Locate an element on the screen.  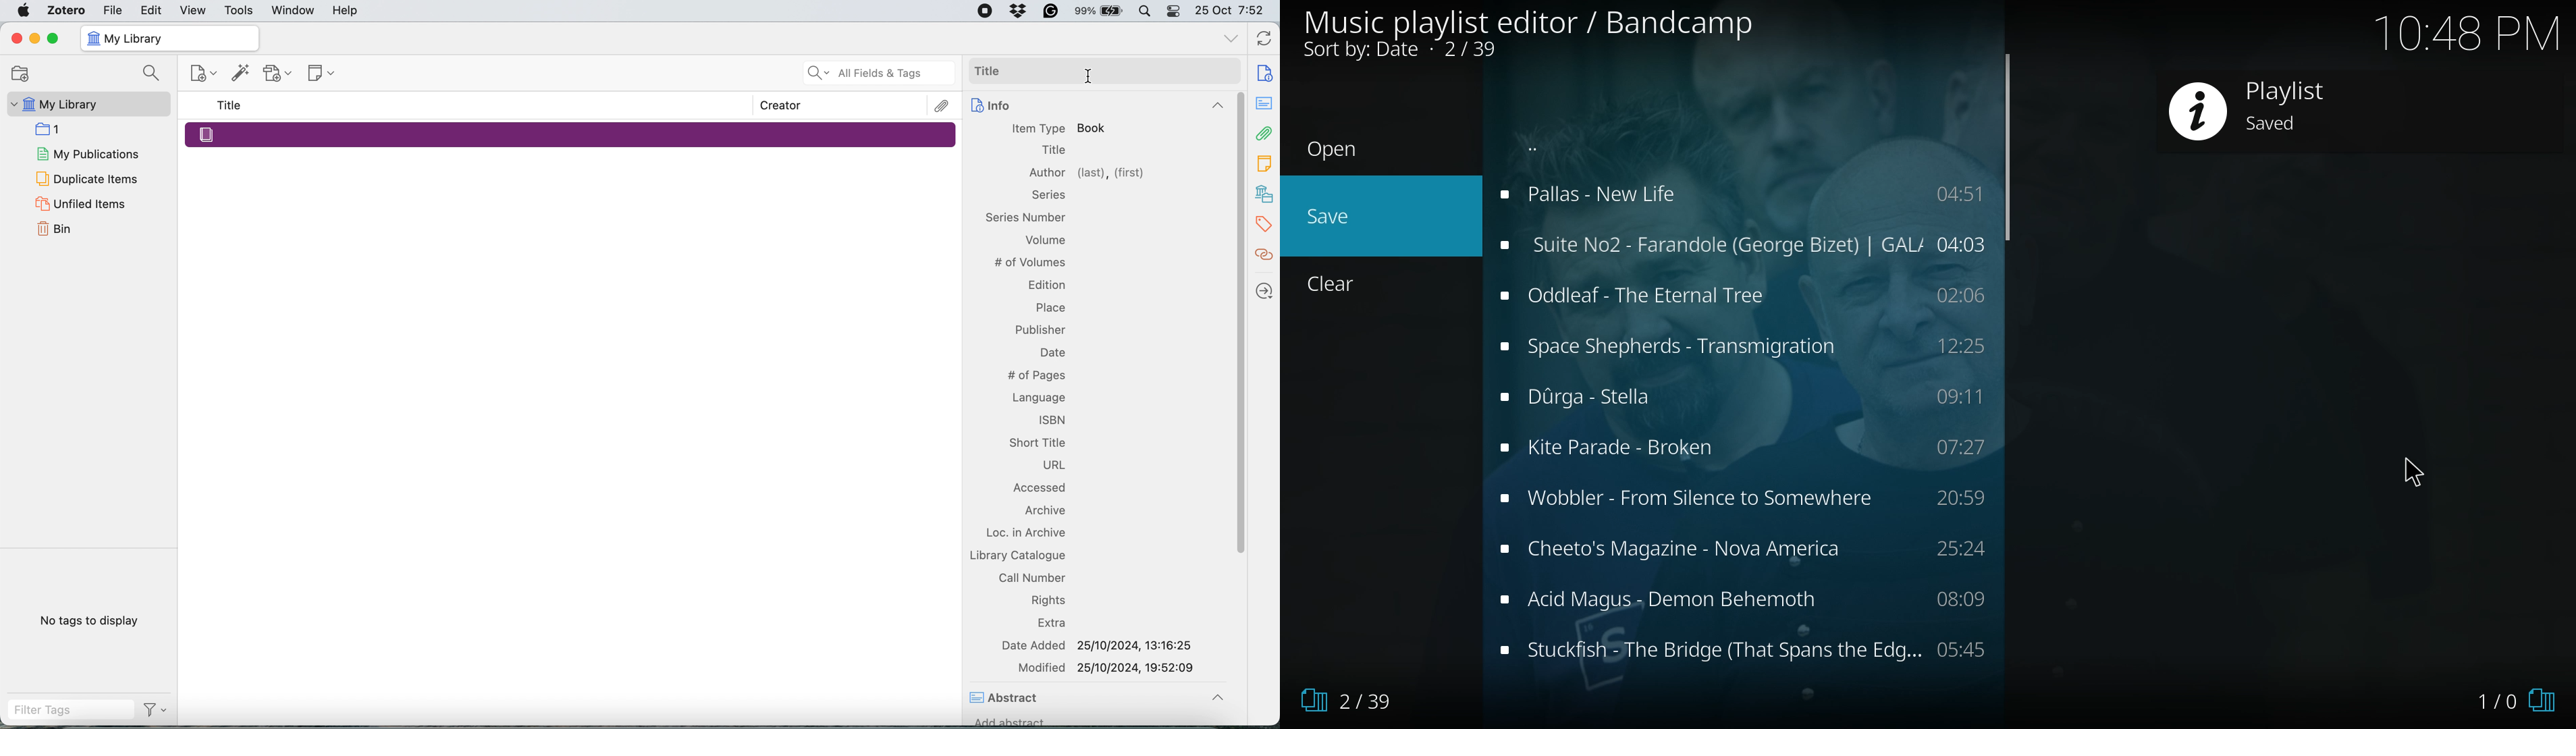
song is located at coordinates (1746, 397).